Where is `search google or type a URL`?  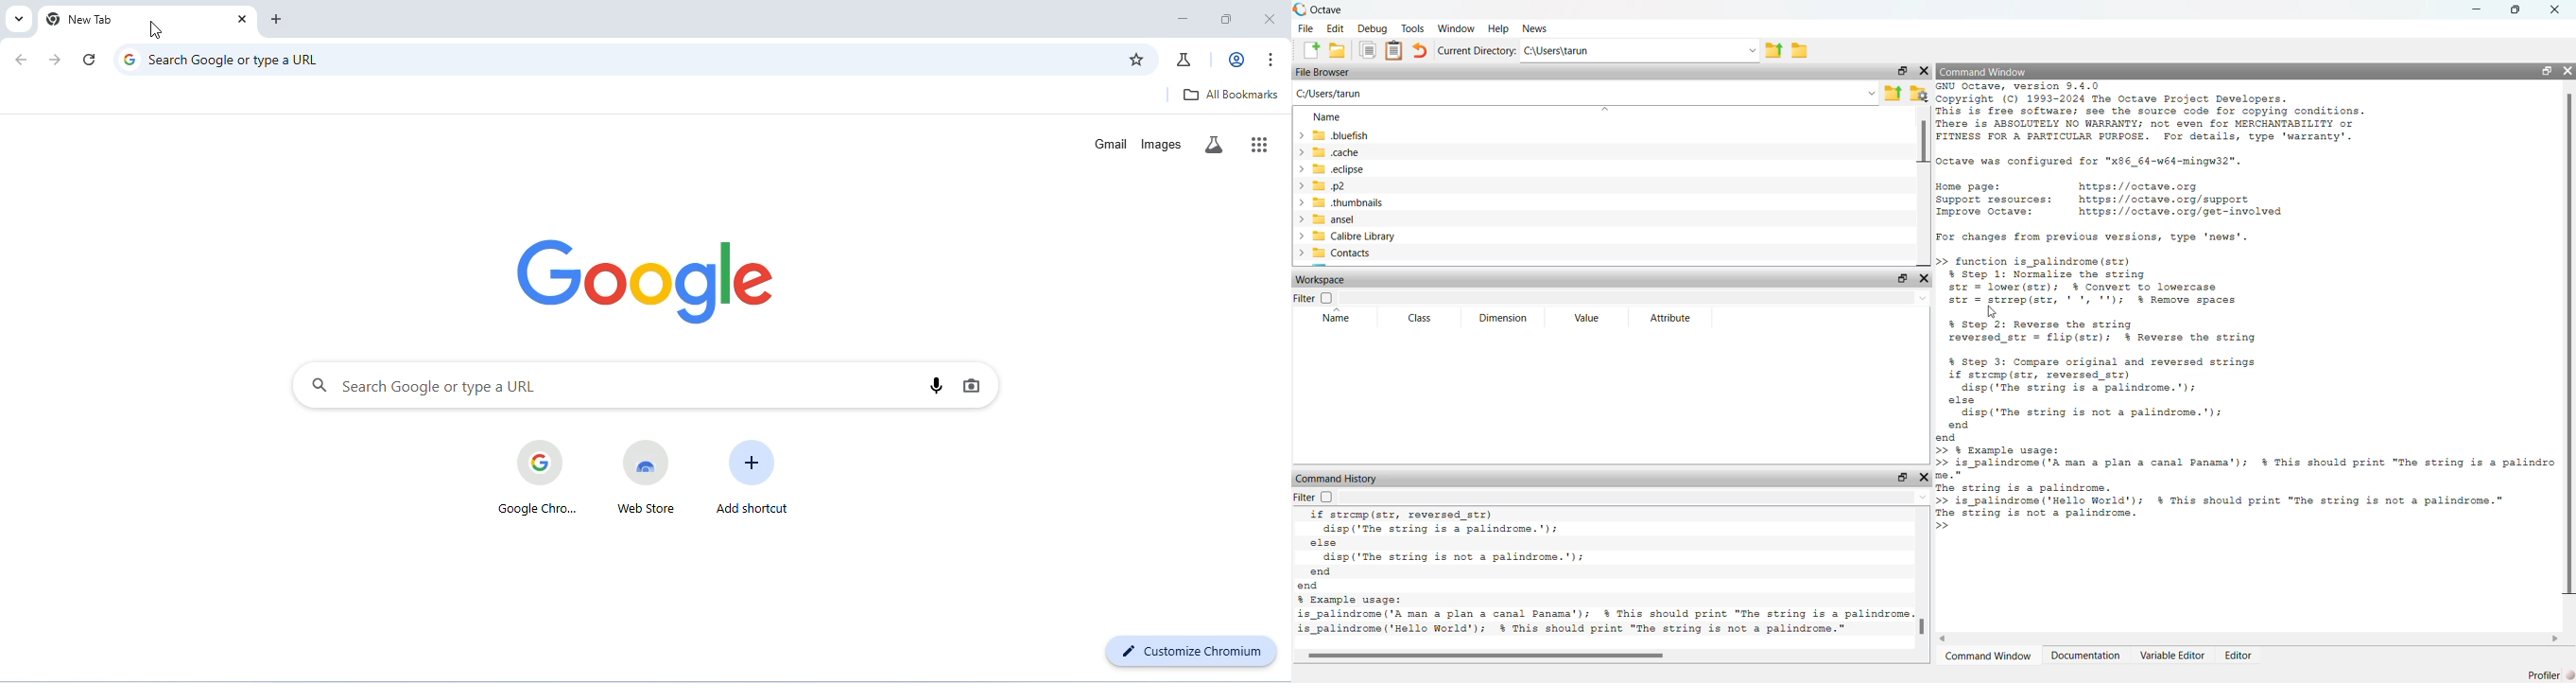
search google or type a URL is located at coordinates (607, 385).